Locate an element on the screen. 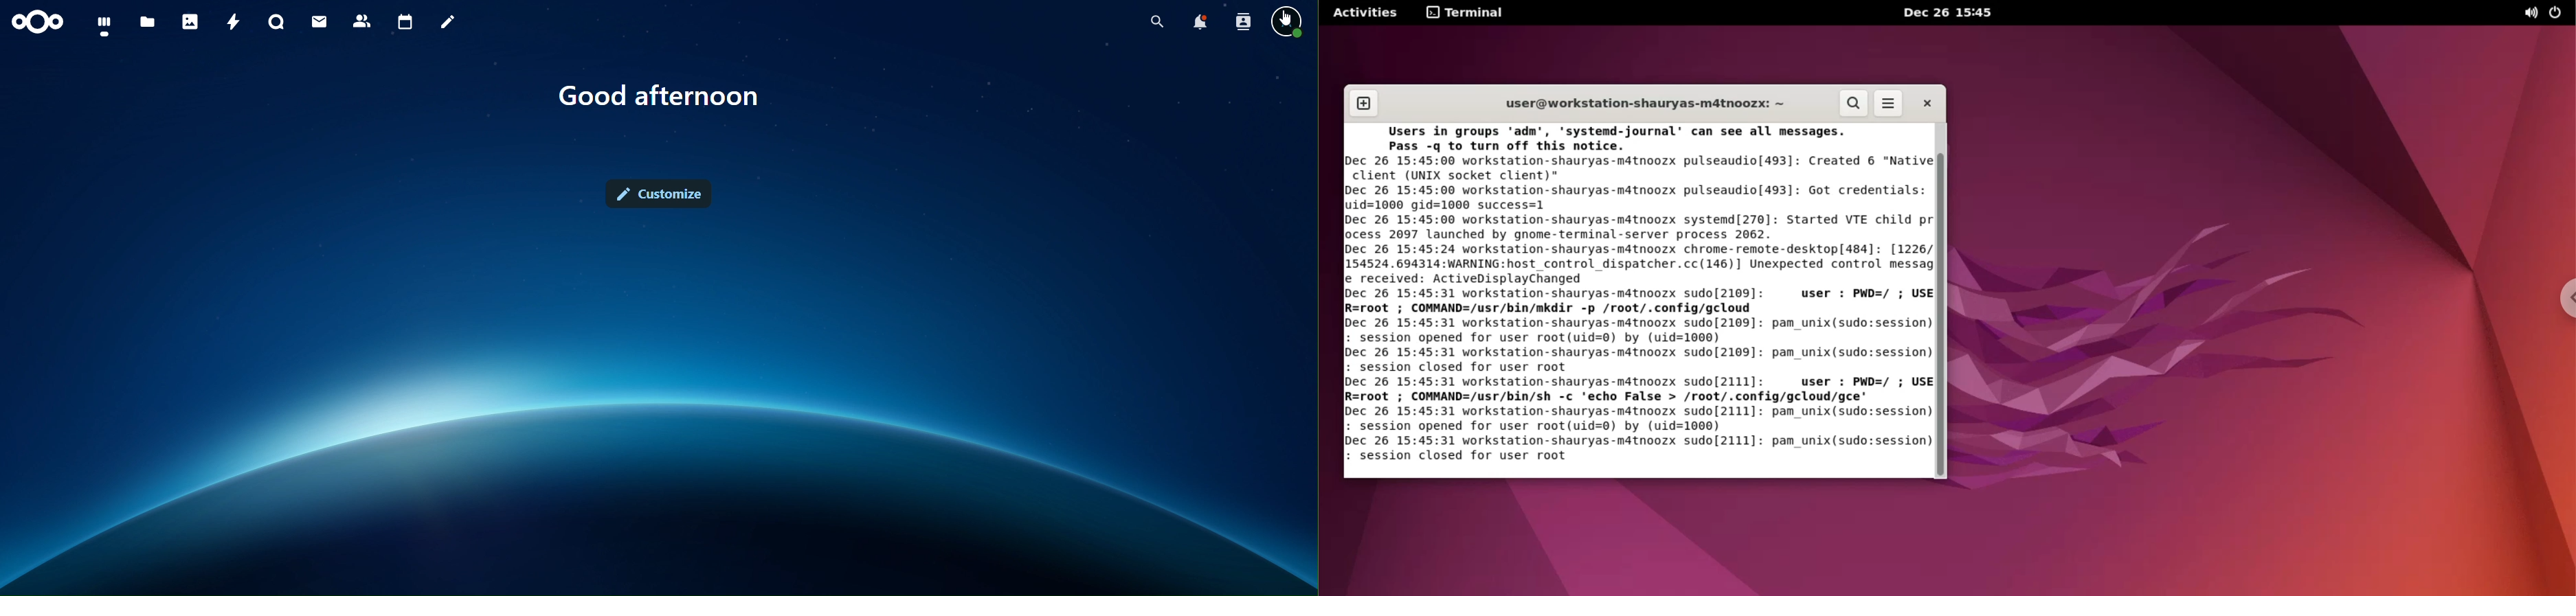 The width and height of the screenshot is (2576, 616). power options is located at coordinates (2558, 13).